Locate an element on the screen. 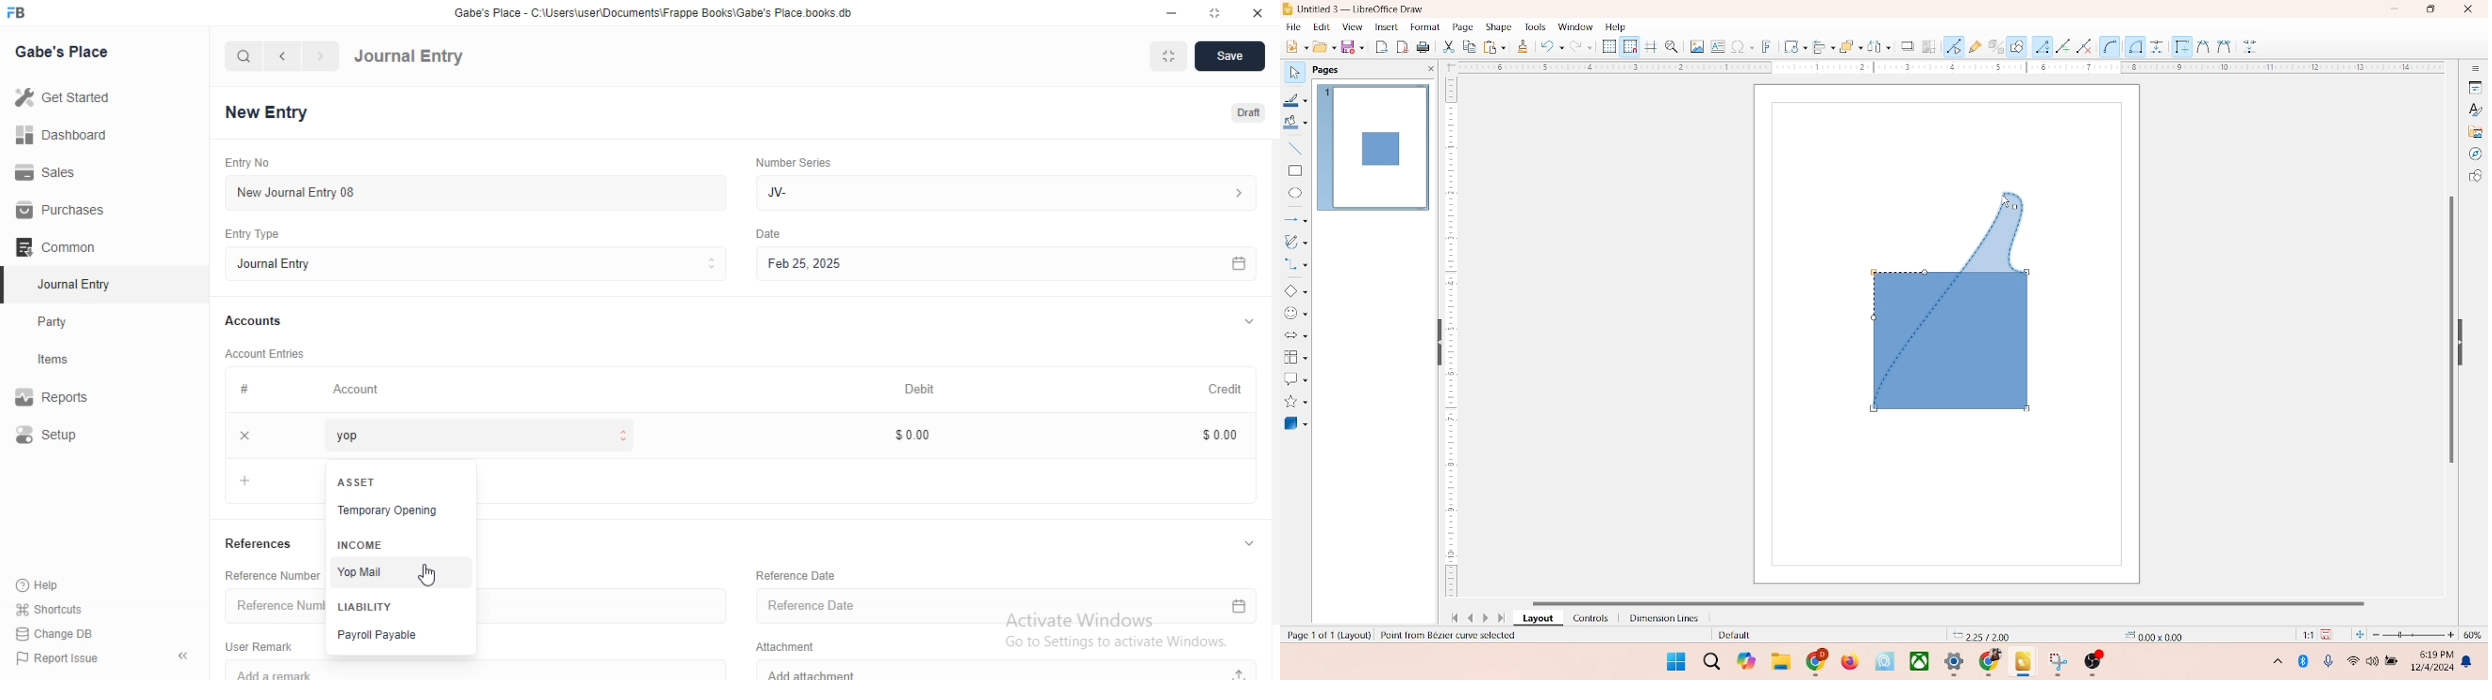 The width and height of the screenshot is (2492, 700).  is located at coordinates (768, 234).